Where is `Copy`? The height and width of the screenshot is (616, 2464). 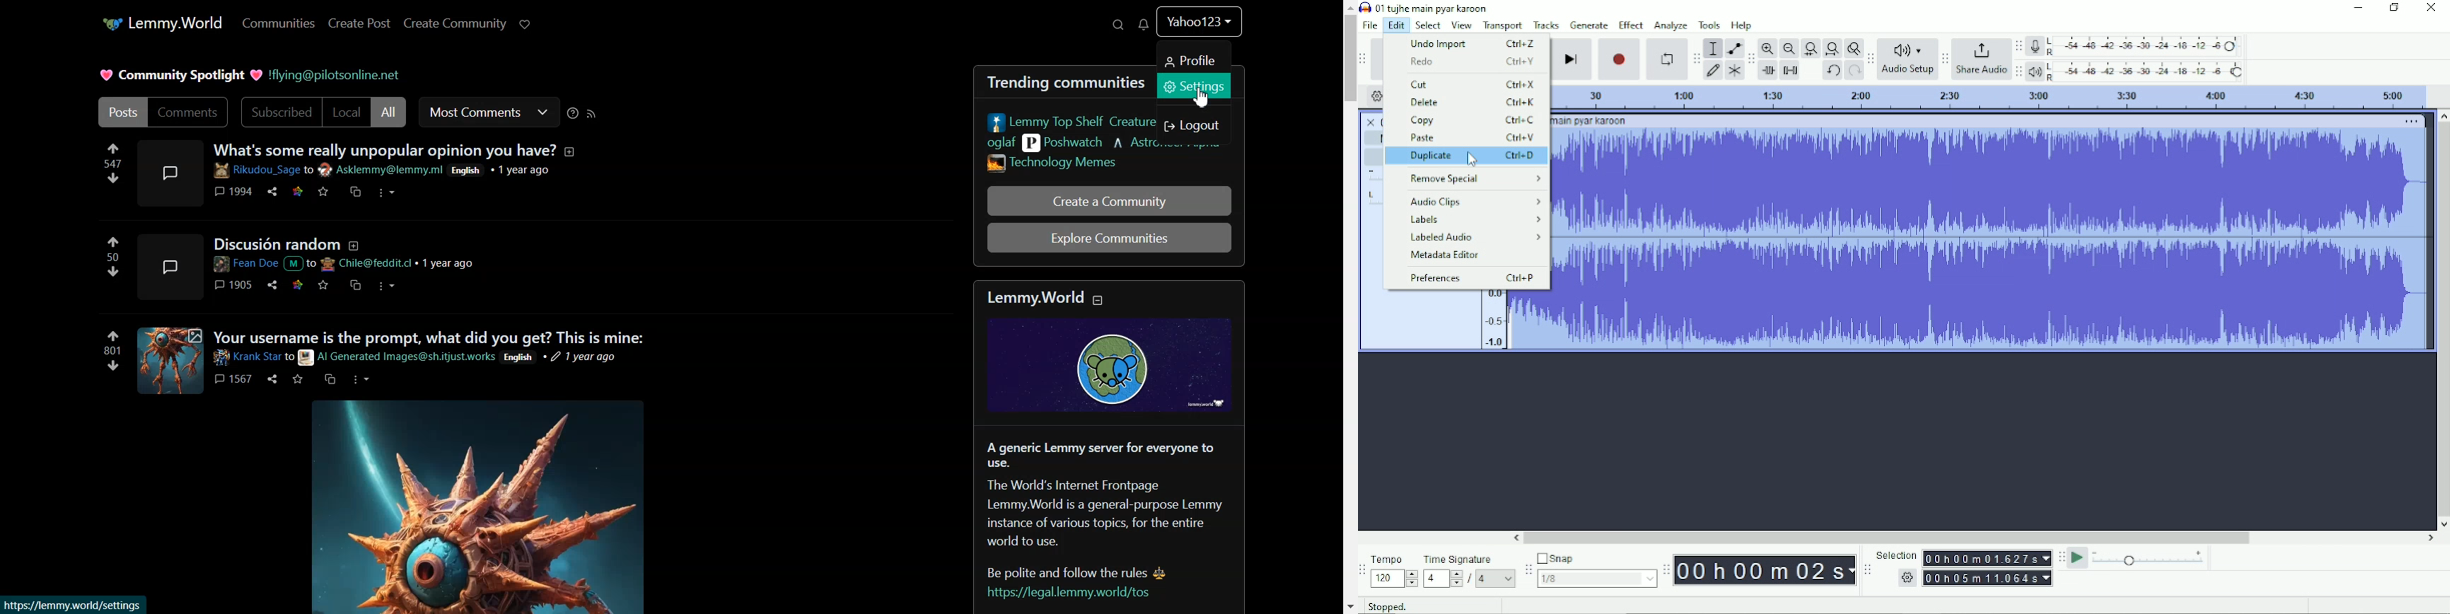
Copy is located at coordinates (1471, 121).